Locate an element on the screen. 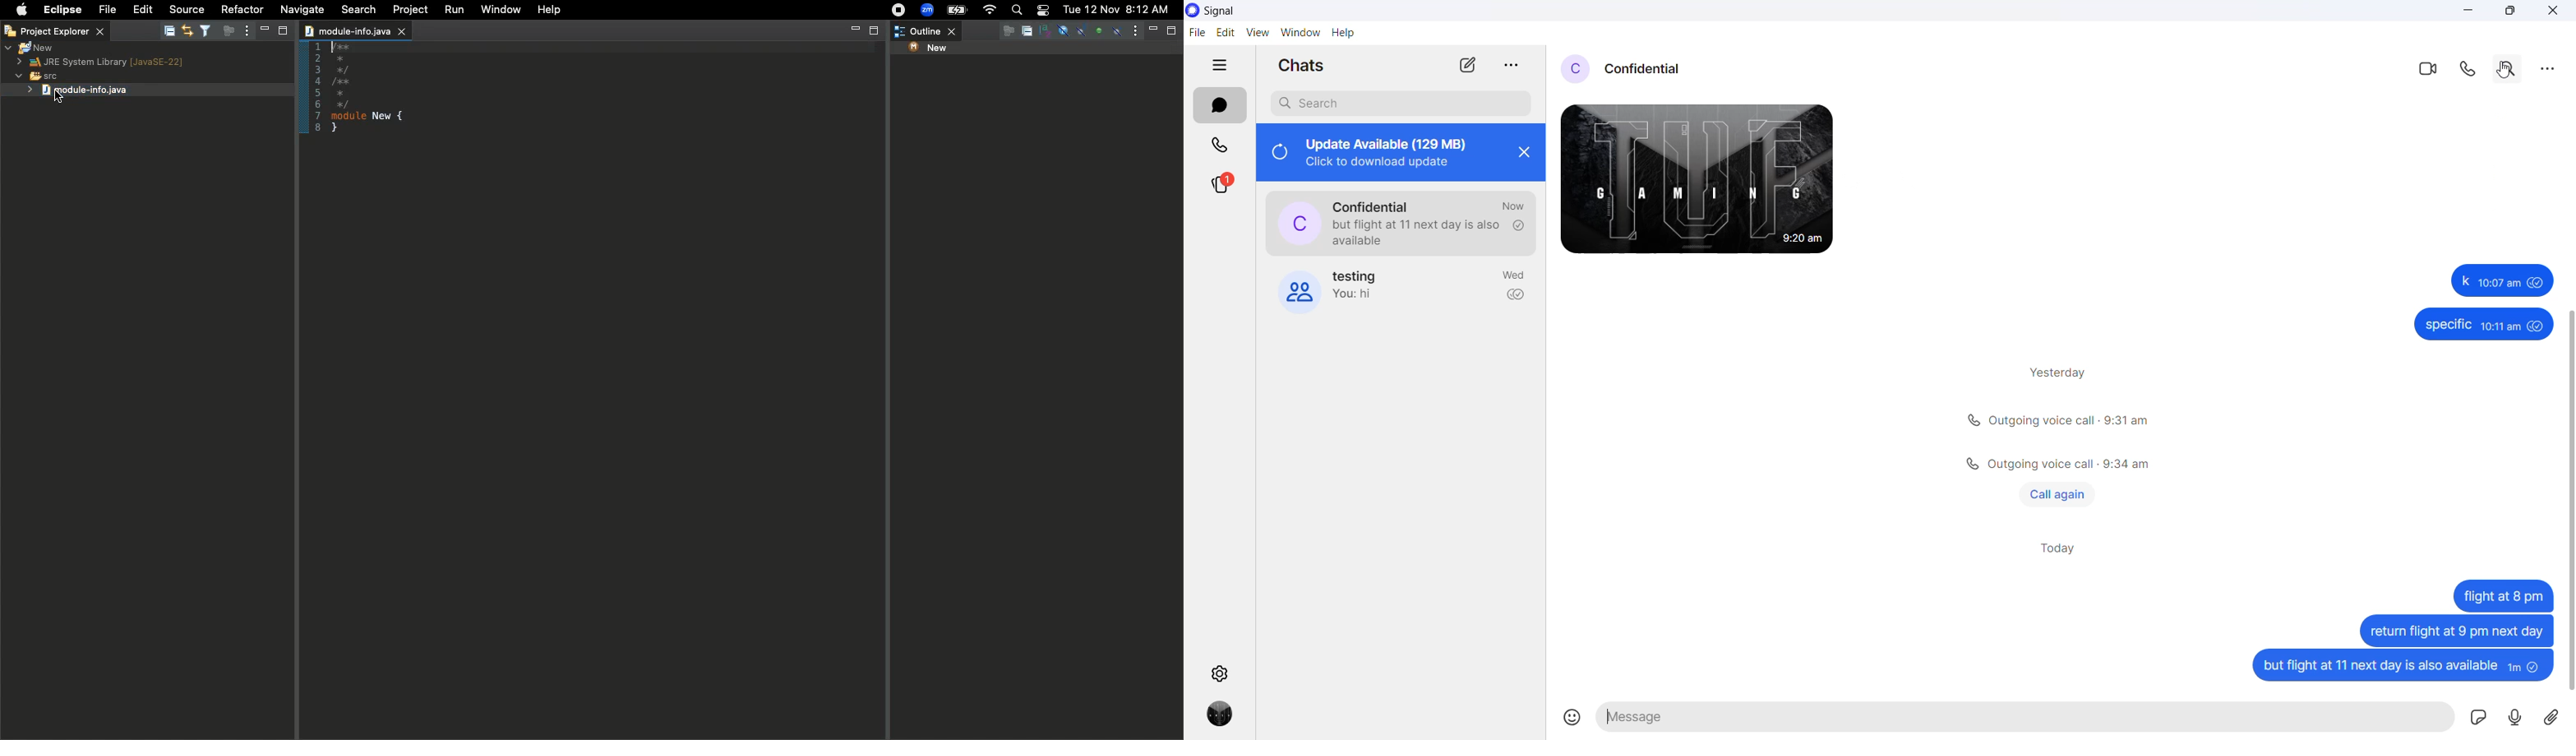  message text area is located at coordinates (2029, 718).